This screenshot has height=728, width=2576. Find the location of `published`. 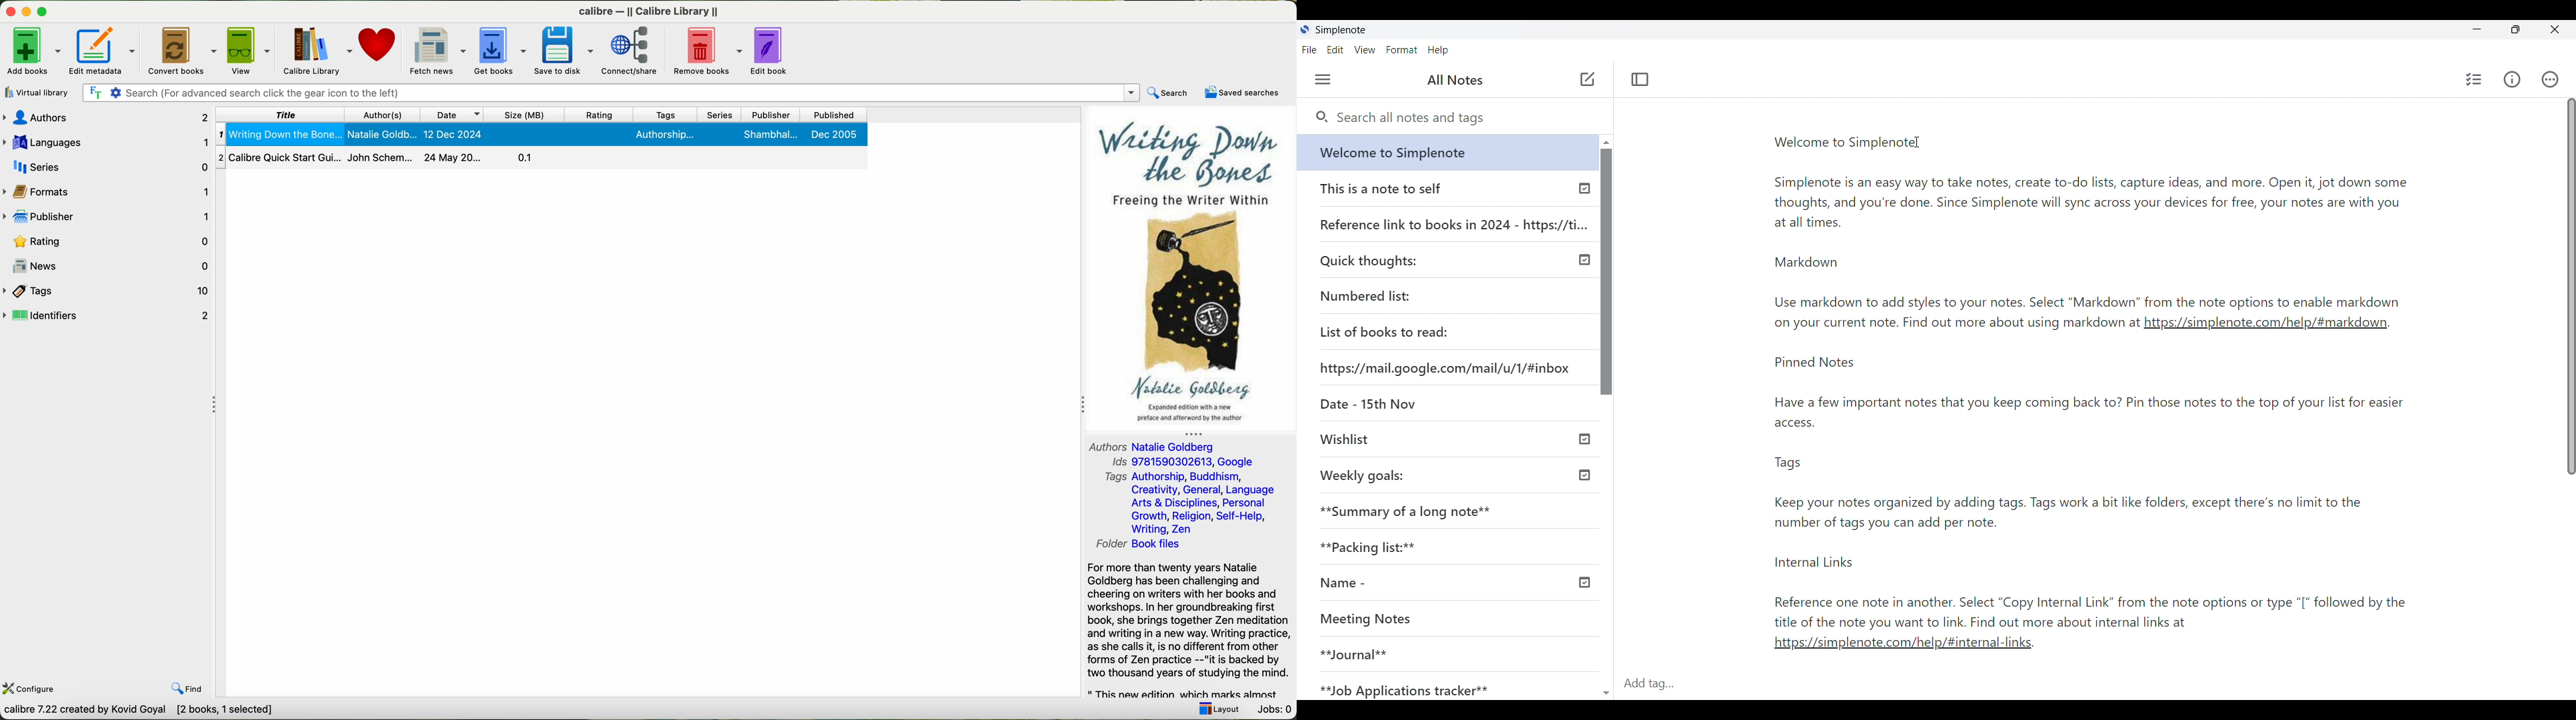

published is located at coordinates (834, 115).